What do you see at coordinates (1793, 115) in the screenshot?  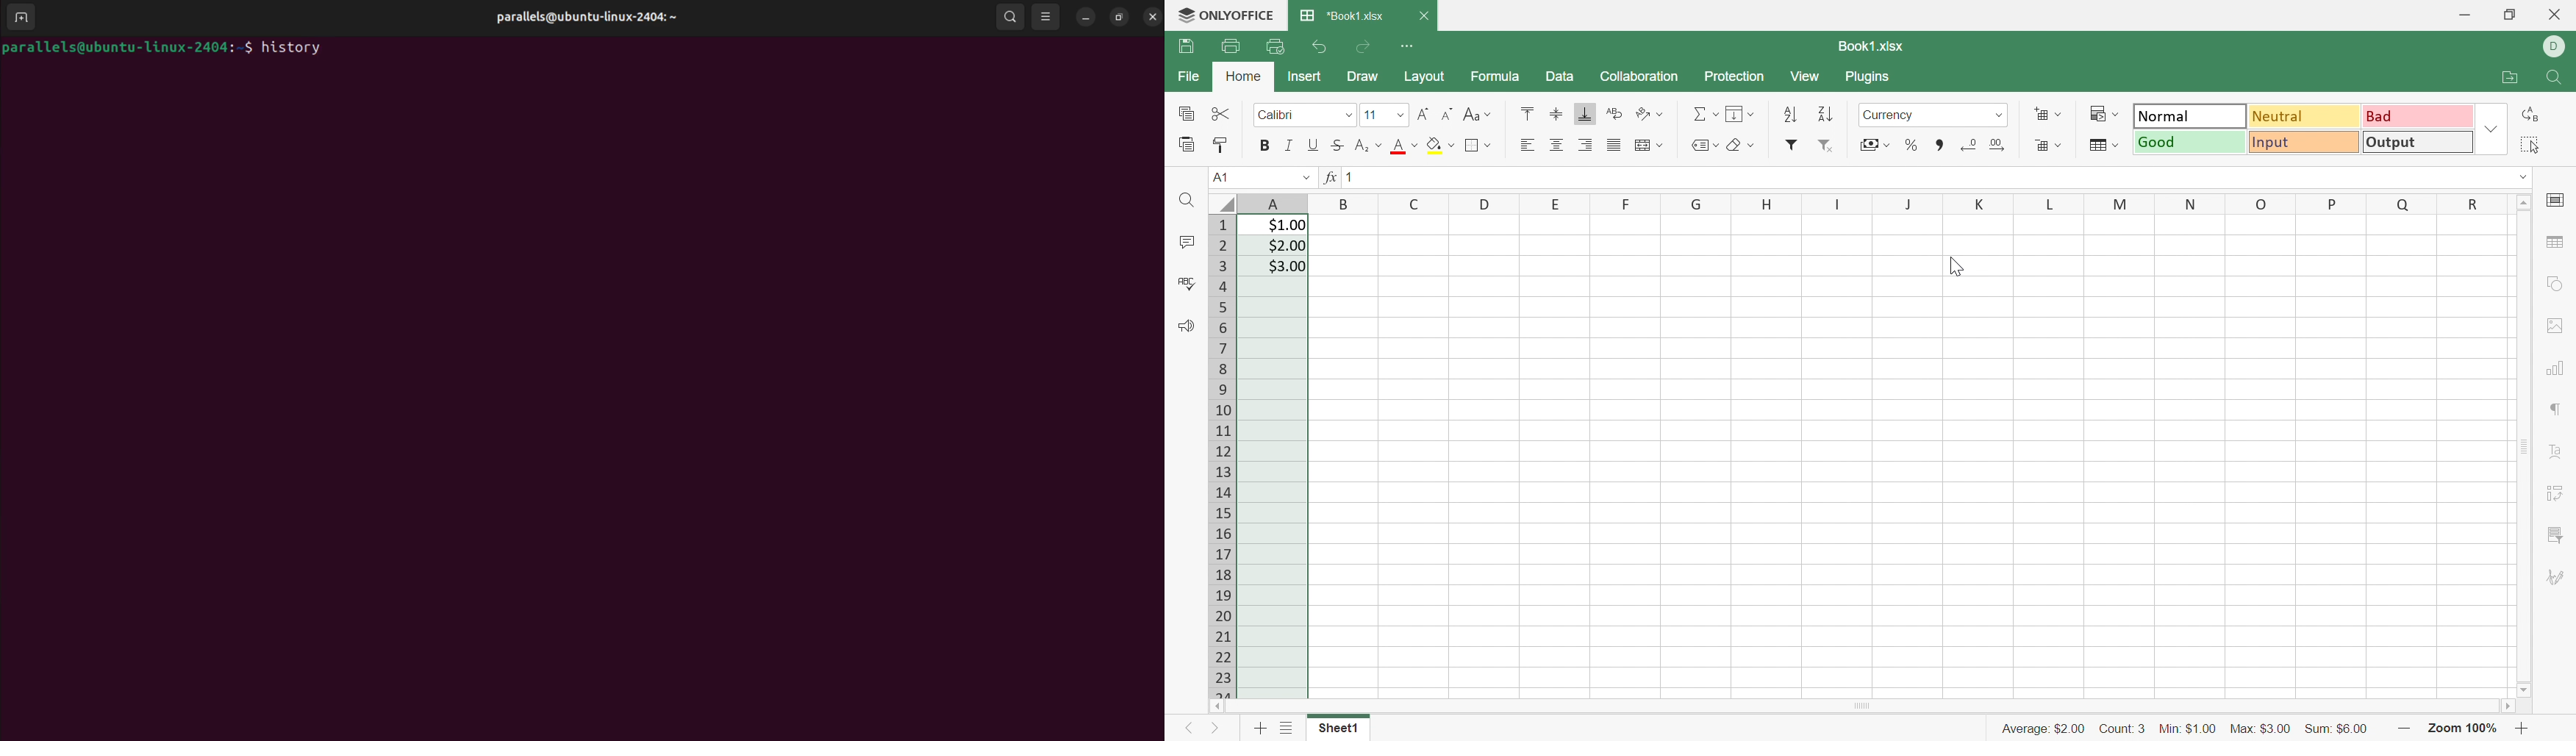 I see `Sort ascending` at bounding box center [1793, 115].